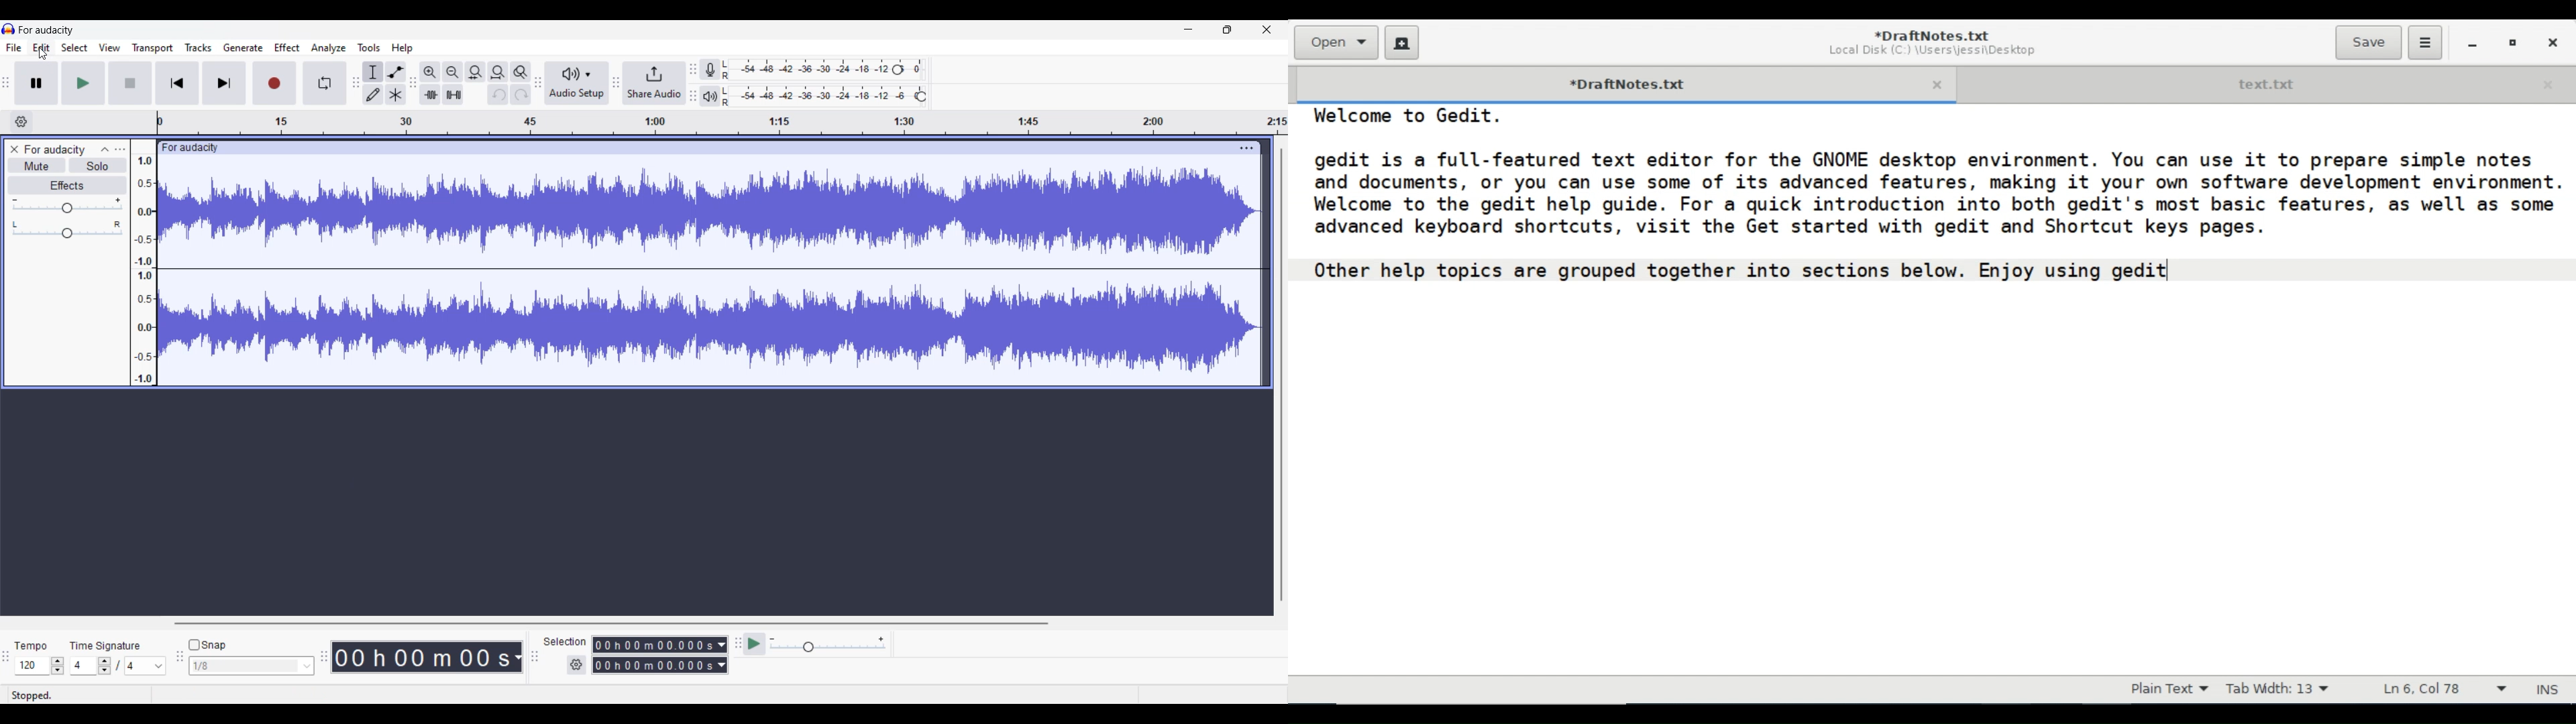 The height and width of the screenshot is (728, 2576). Describe the element at coordinates (54, 151) in the screenshot. I see `Project name` at that location.